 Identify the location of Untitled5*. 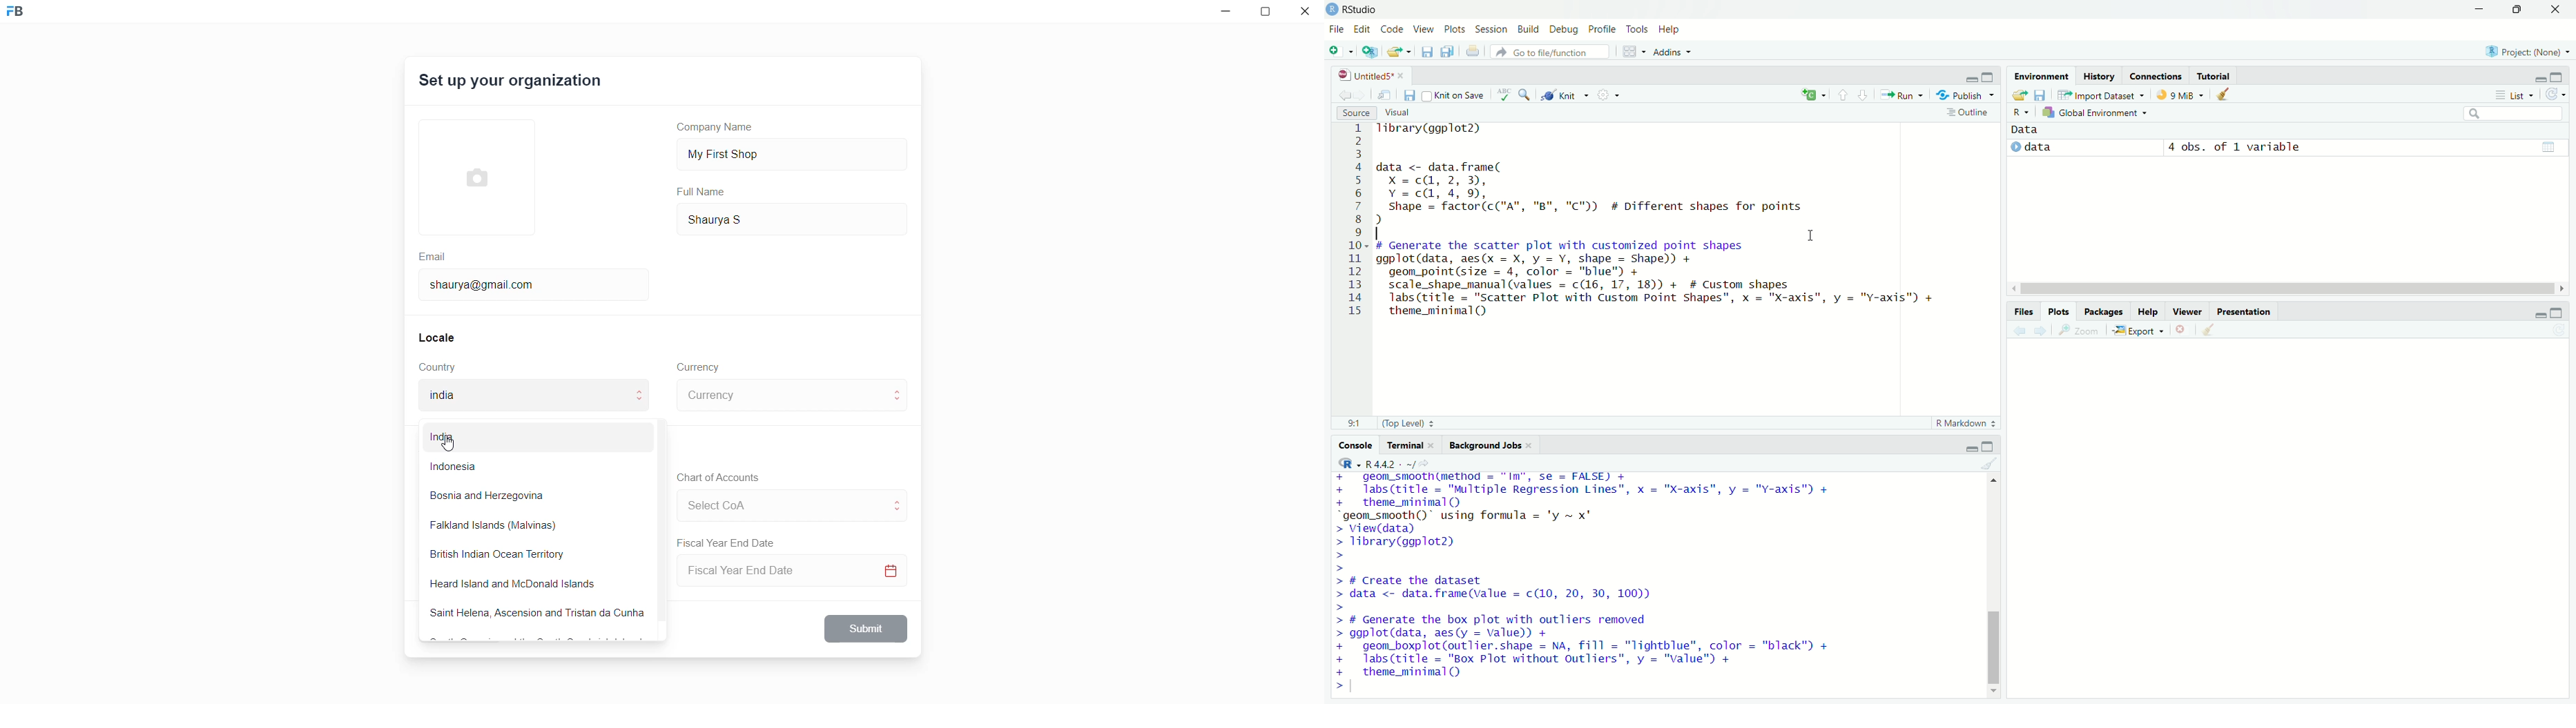
(1364, 76).